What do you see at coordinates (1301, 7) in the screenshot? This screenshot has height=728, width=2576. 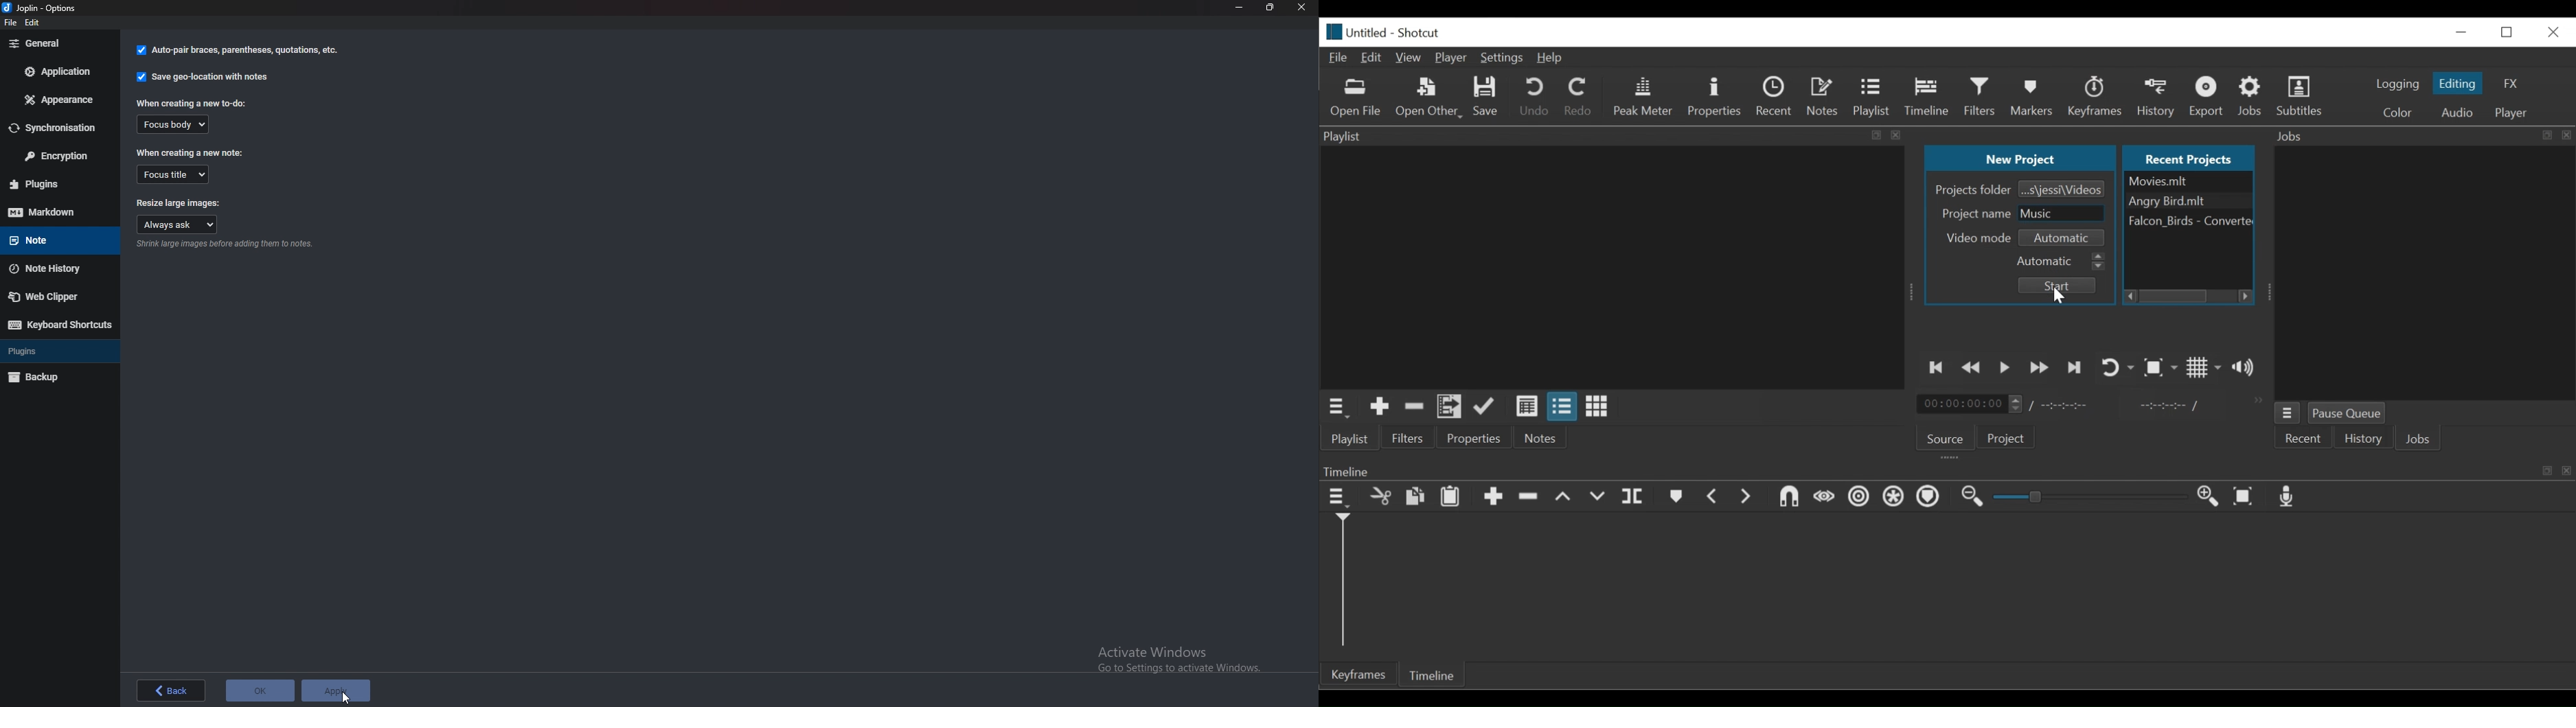 I see `Close` at bounding box center [1301, 7].